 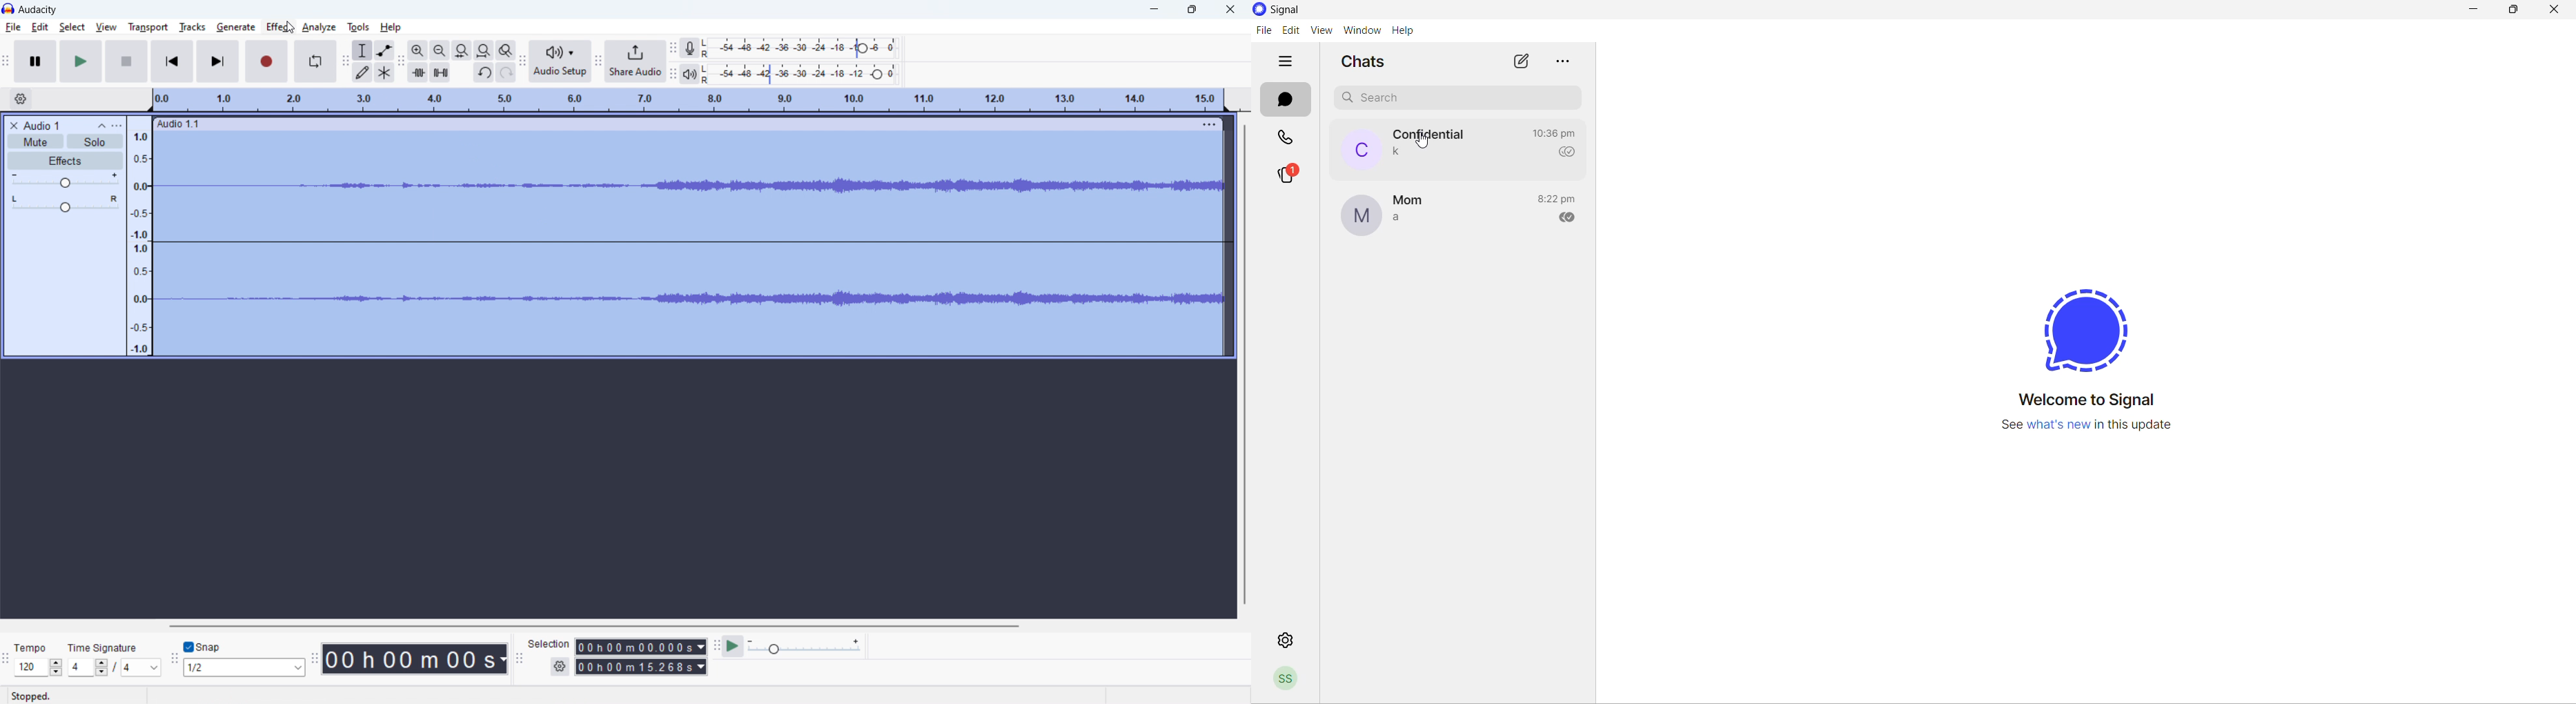 I want to click on time signature toolbar, so click(x=6, y=659).